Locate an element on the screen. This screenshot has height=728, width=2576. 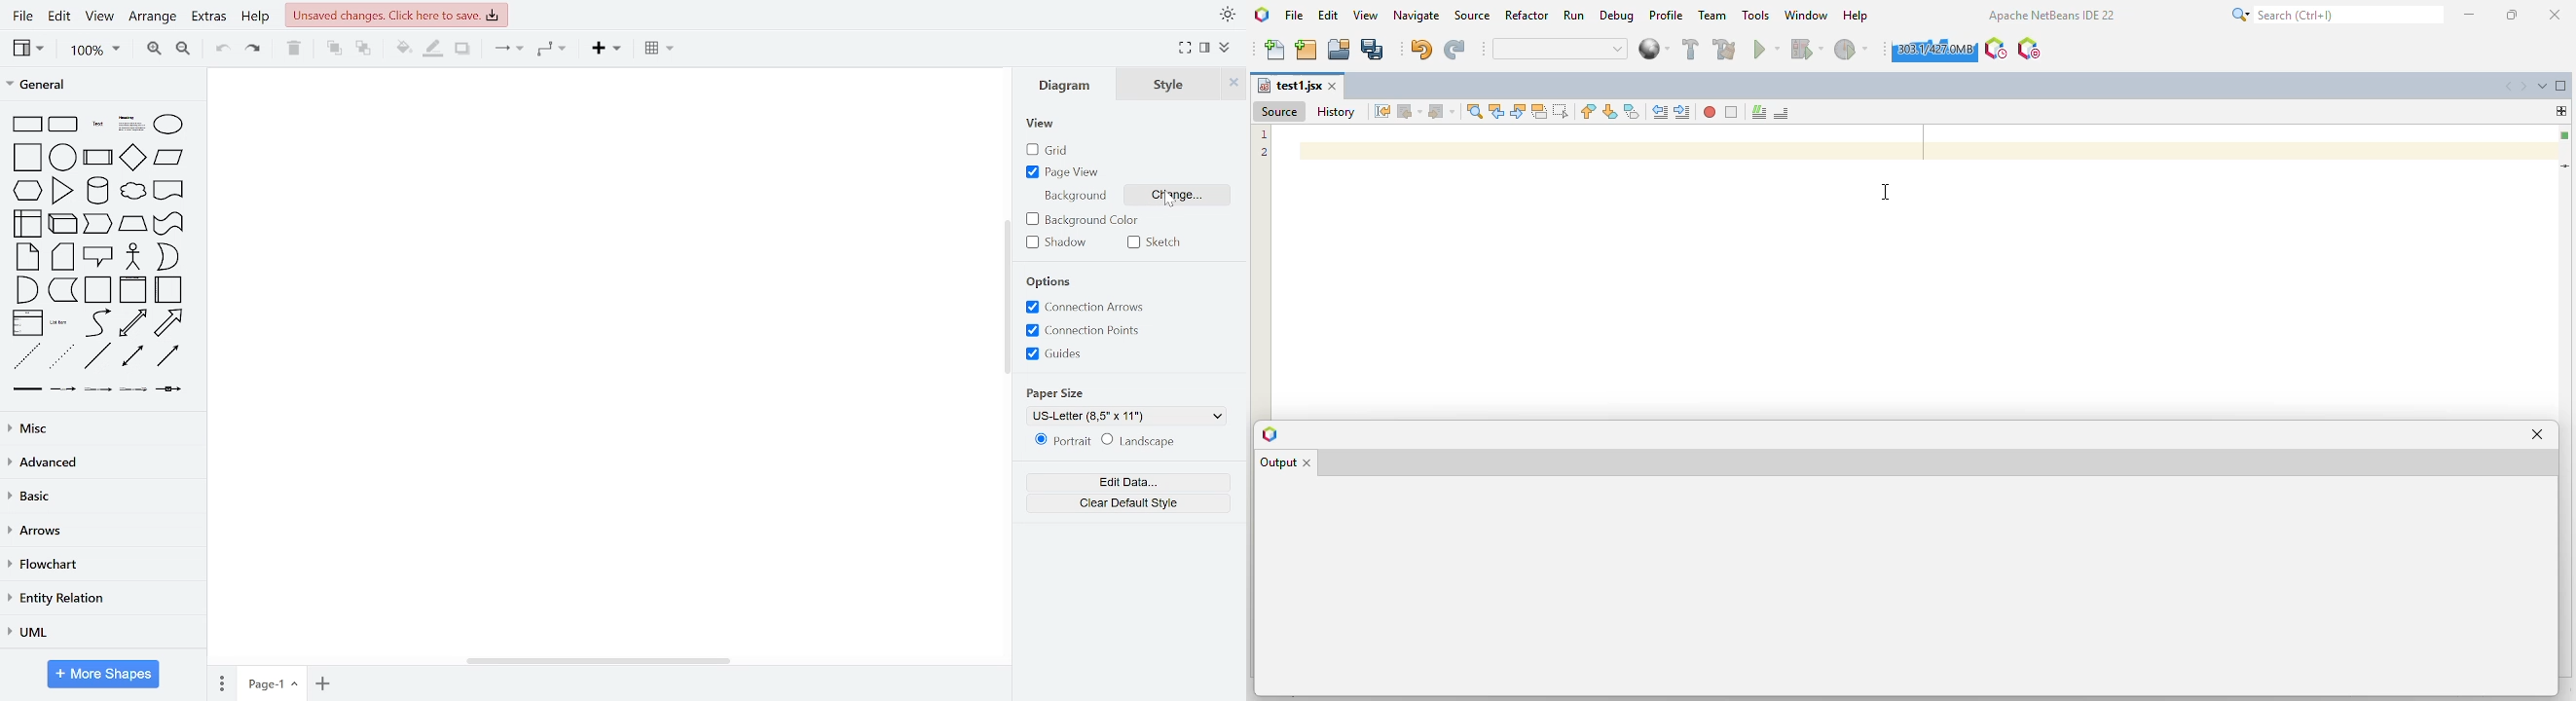
shadow is located at coordinates (464, 50).